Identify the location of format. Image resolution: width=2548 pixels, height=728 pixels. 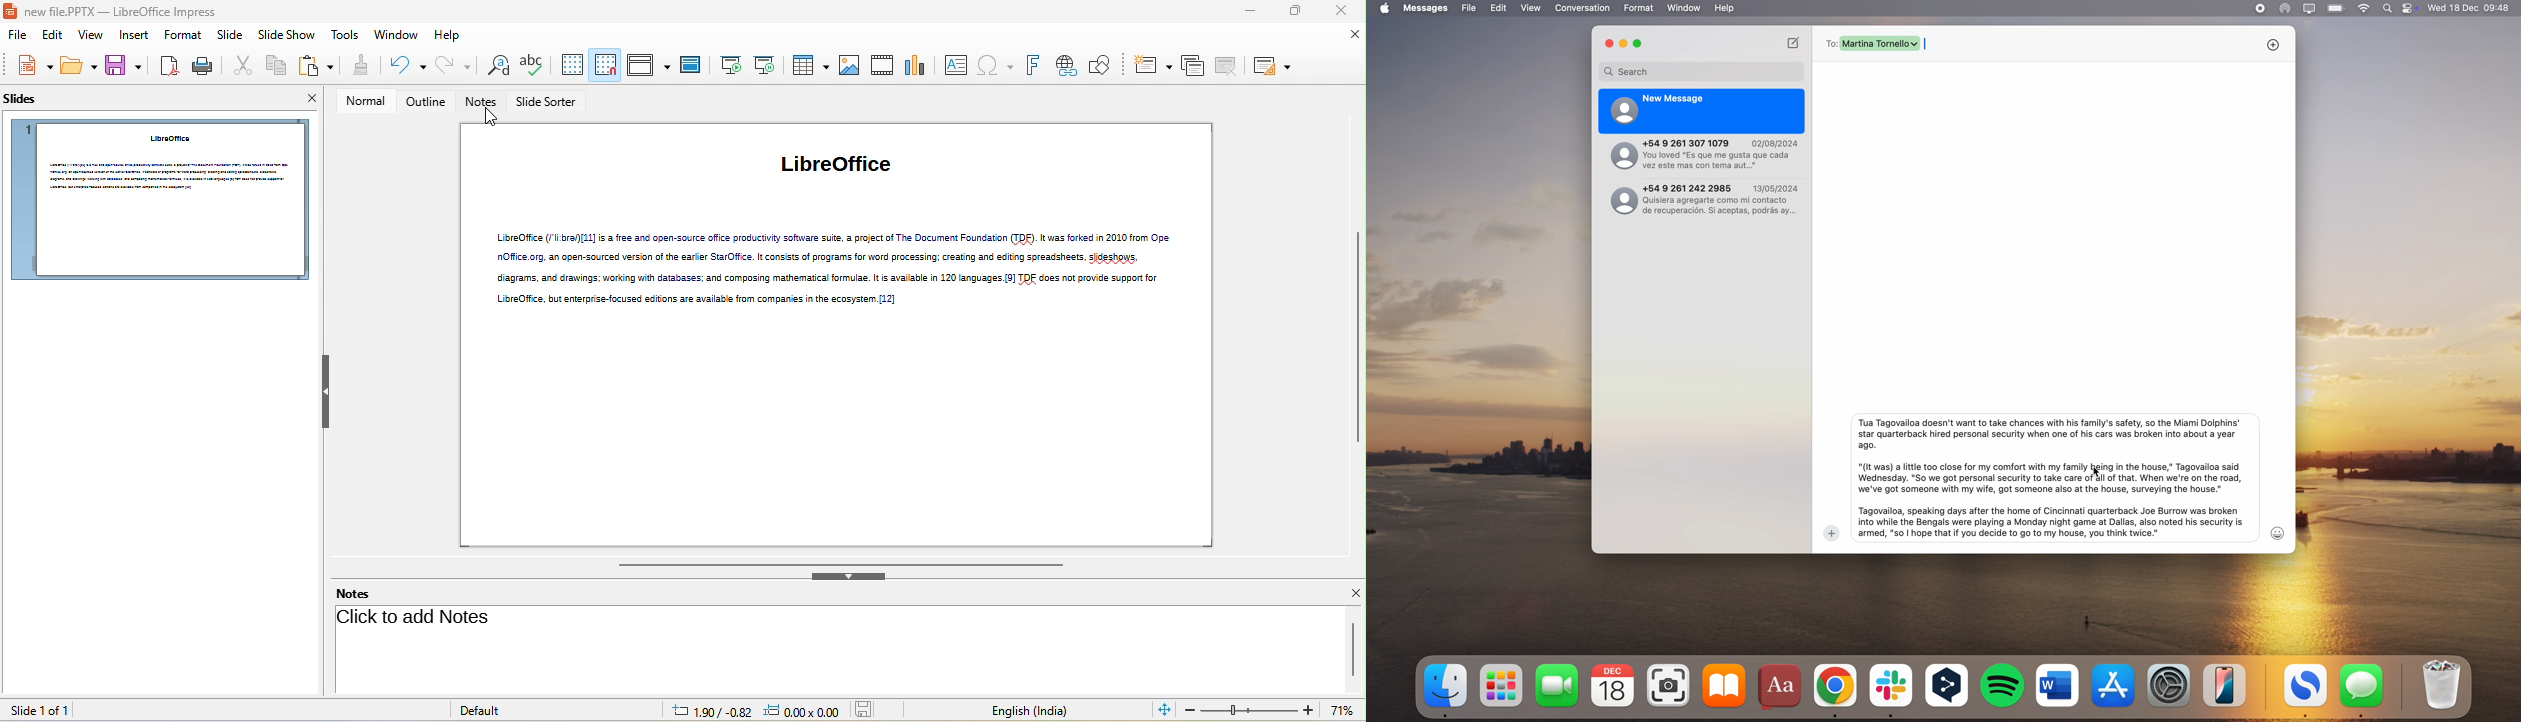
(1640, 8).